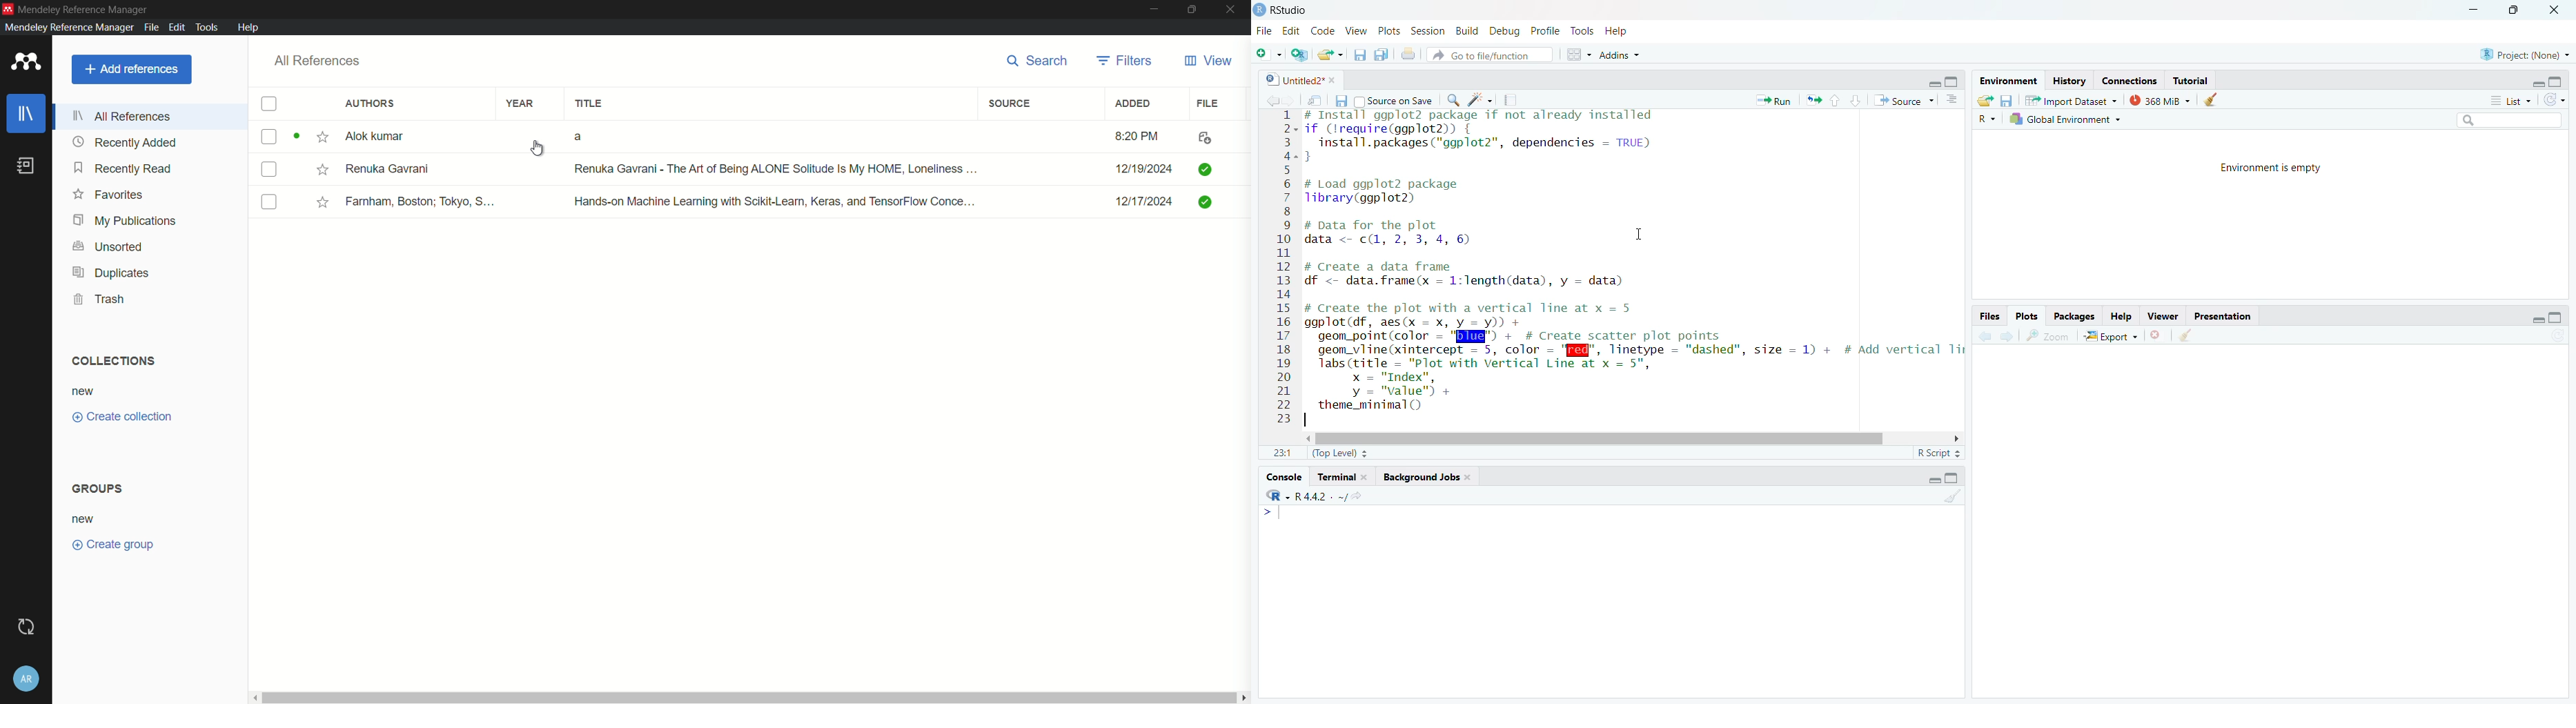 The width and height of the screenshot is (2576, 728). I want to click on maximise, so click(1954, 81).